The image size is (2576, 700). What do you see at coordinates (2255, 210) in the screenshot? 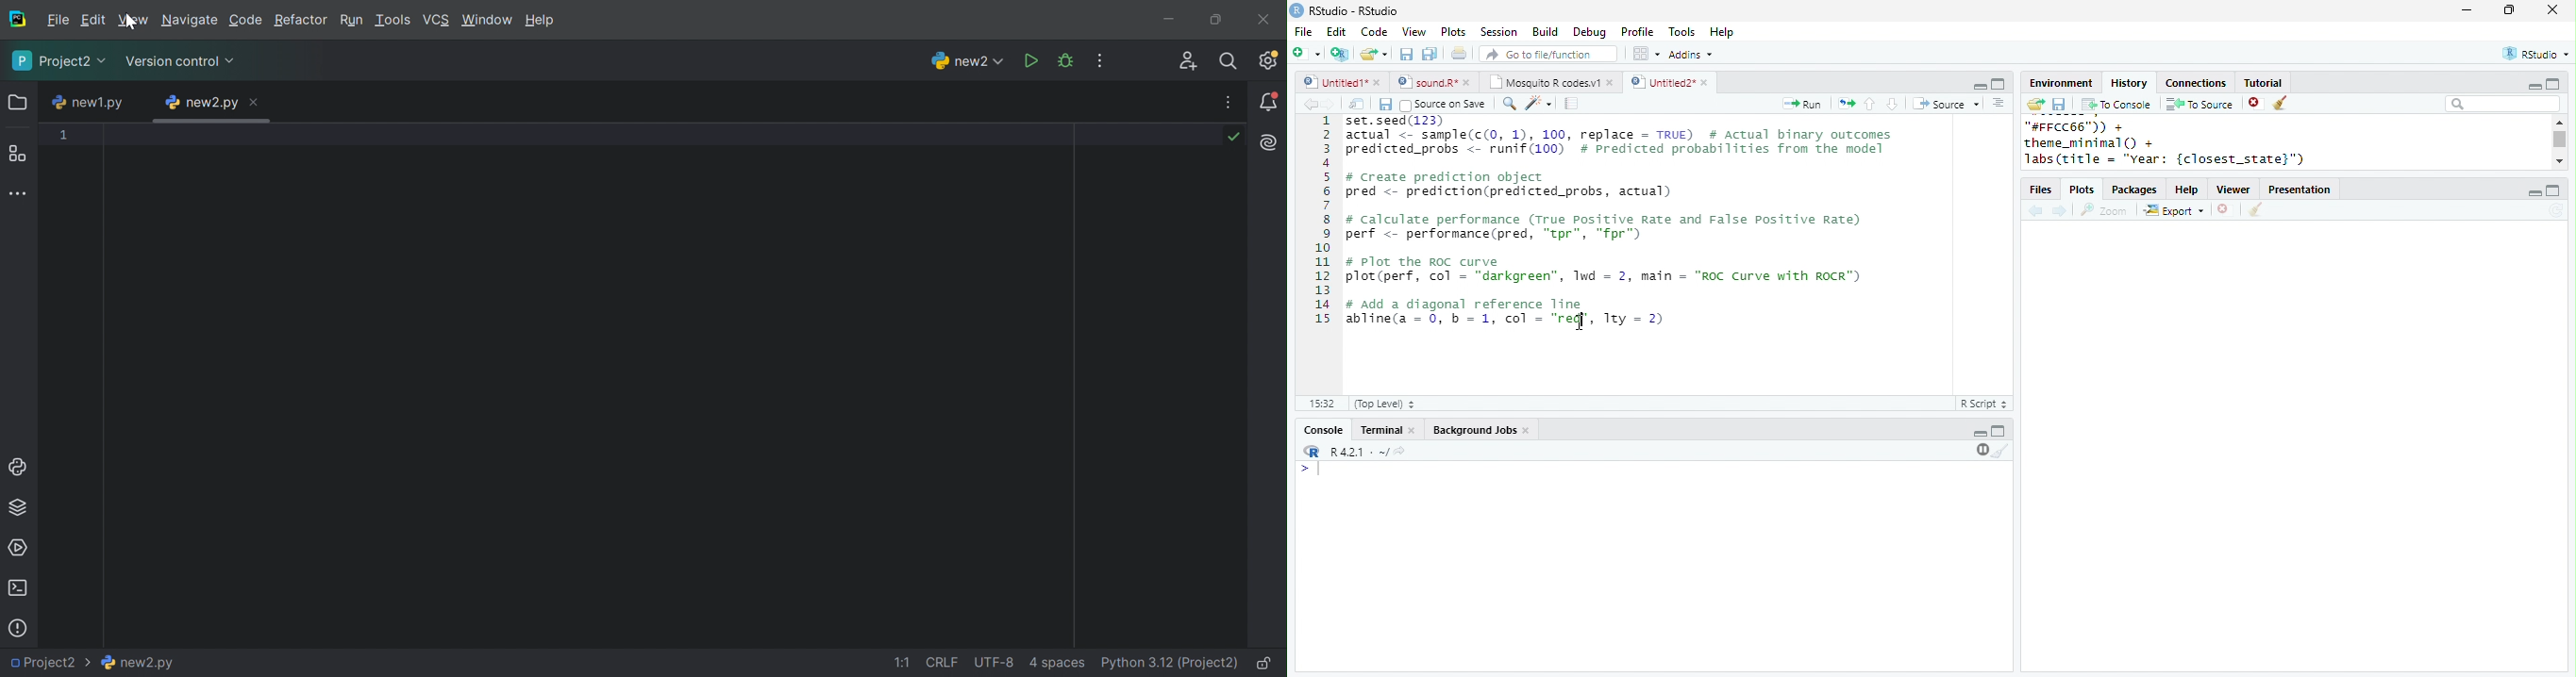
I see `clear` at bounding box center [2255, 210].